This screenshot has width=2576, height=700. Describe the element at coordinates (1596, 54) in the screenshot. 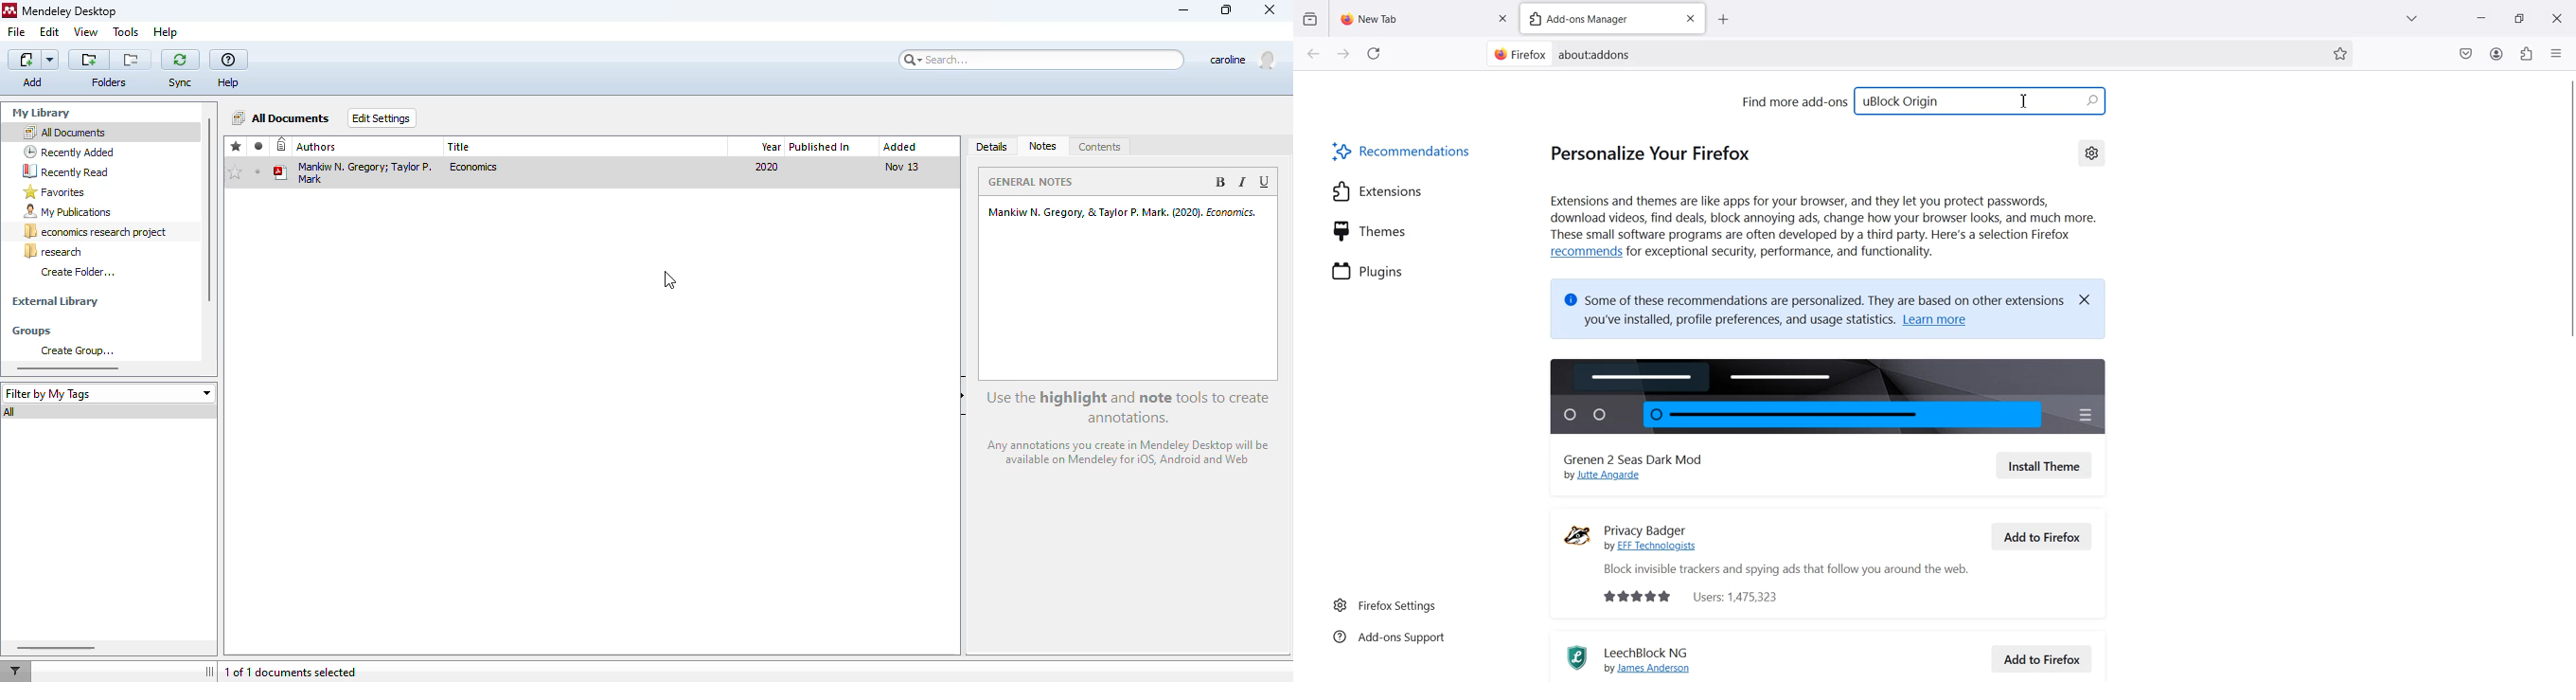

I see `Text` at that location.